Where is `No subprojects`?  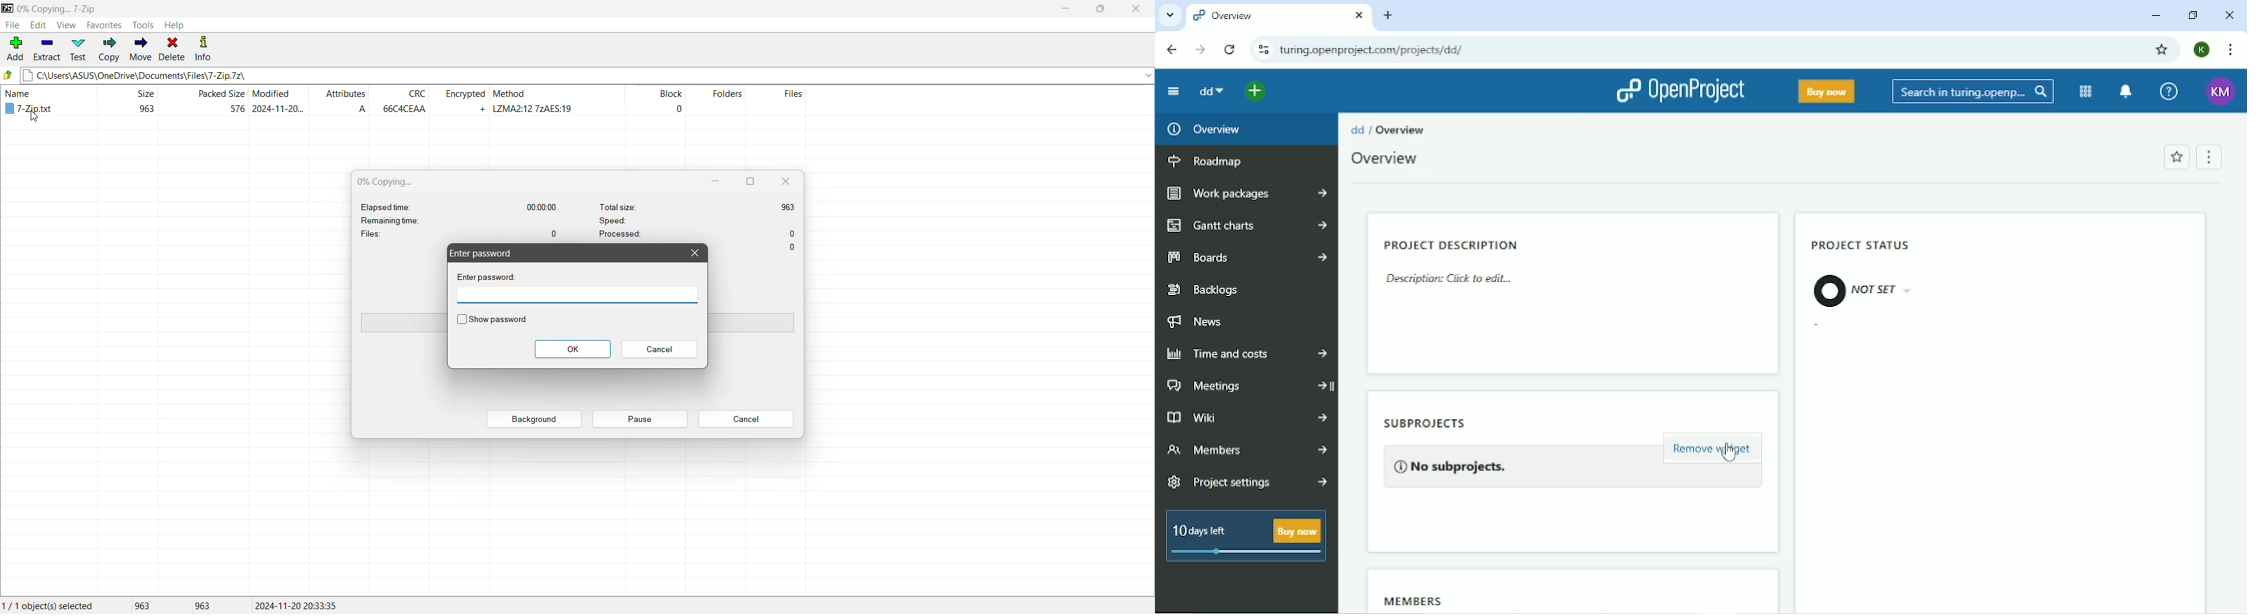
No subprojects is located at coordinates (1451, 465).